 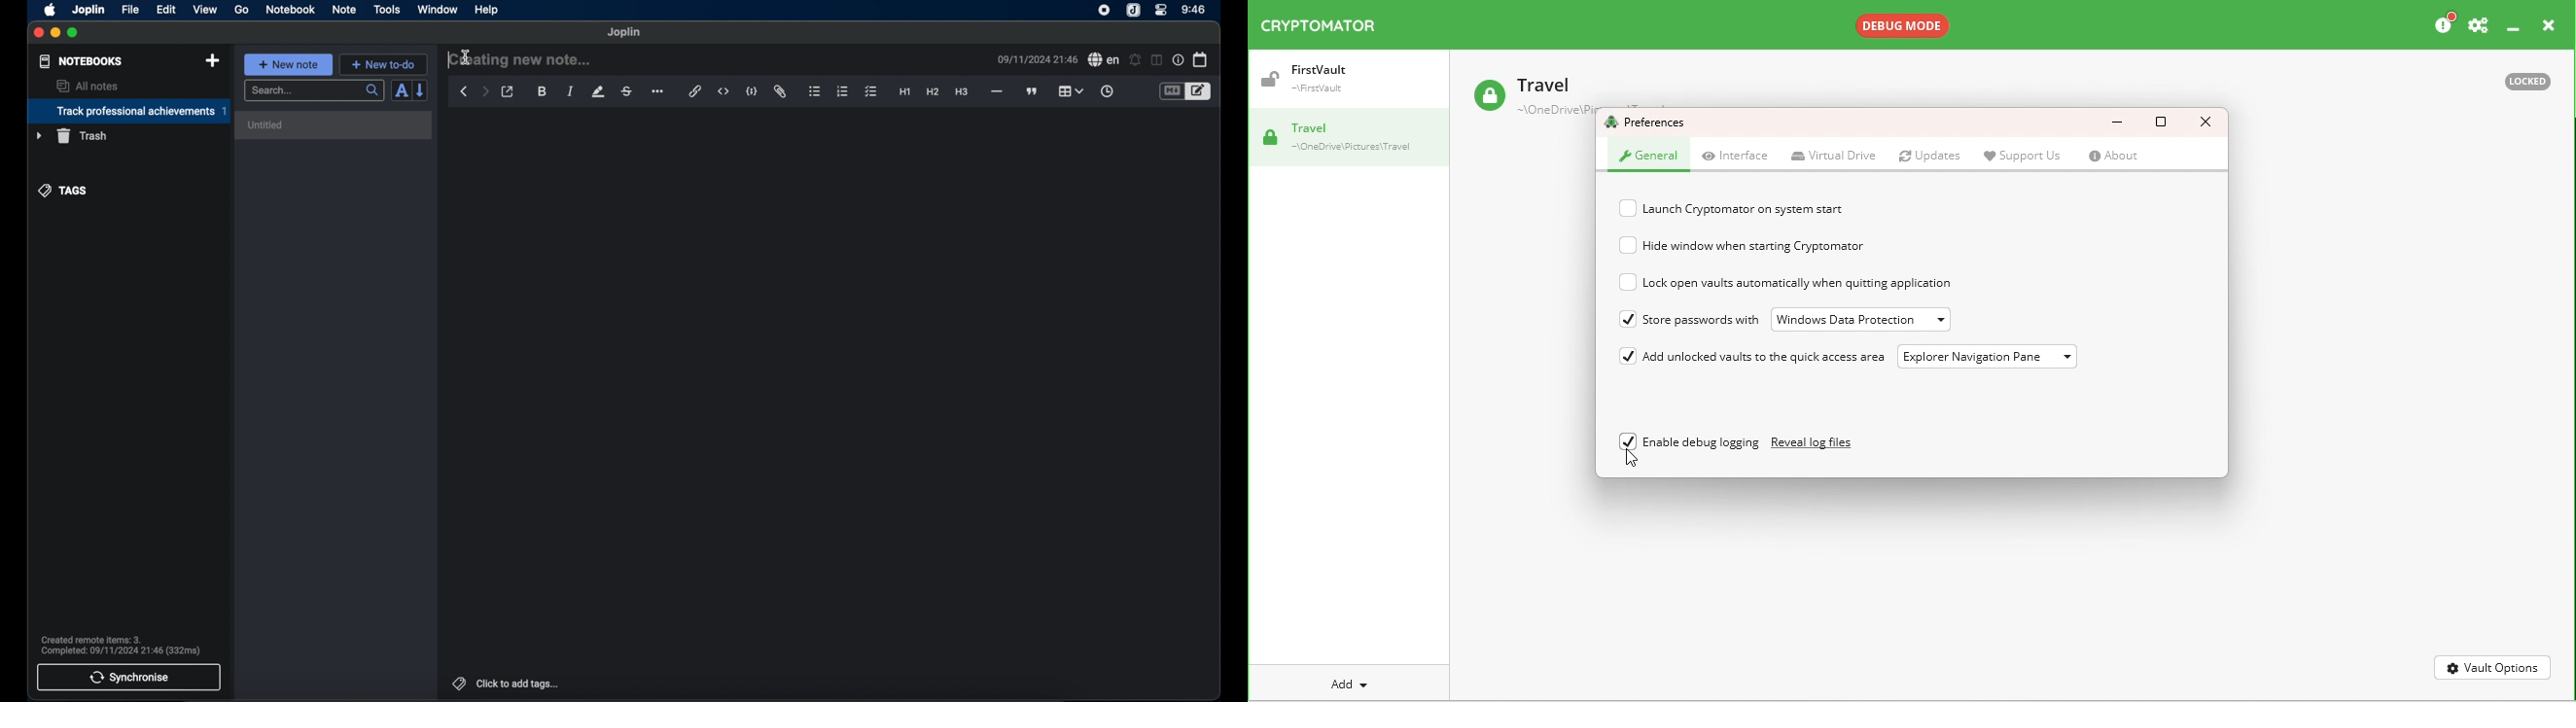 I want to click on heading 3, so click(x=963, y=92).